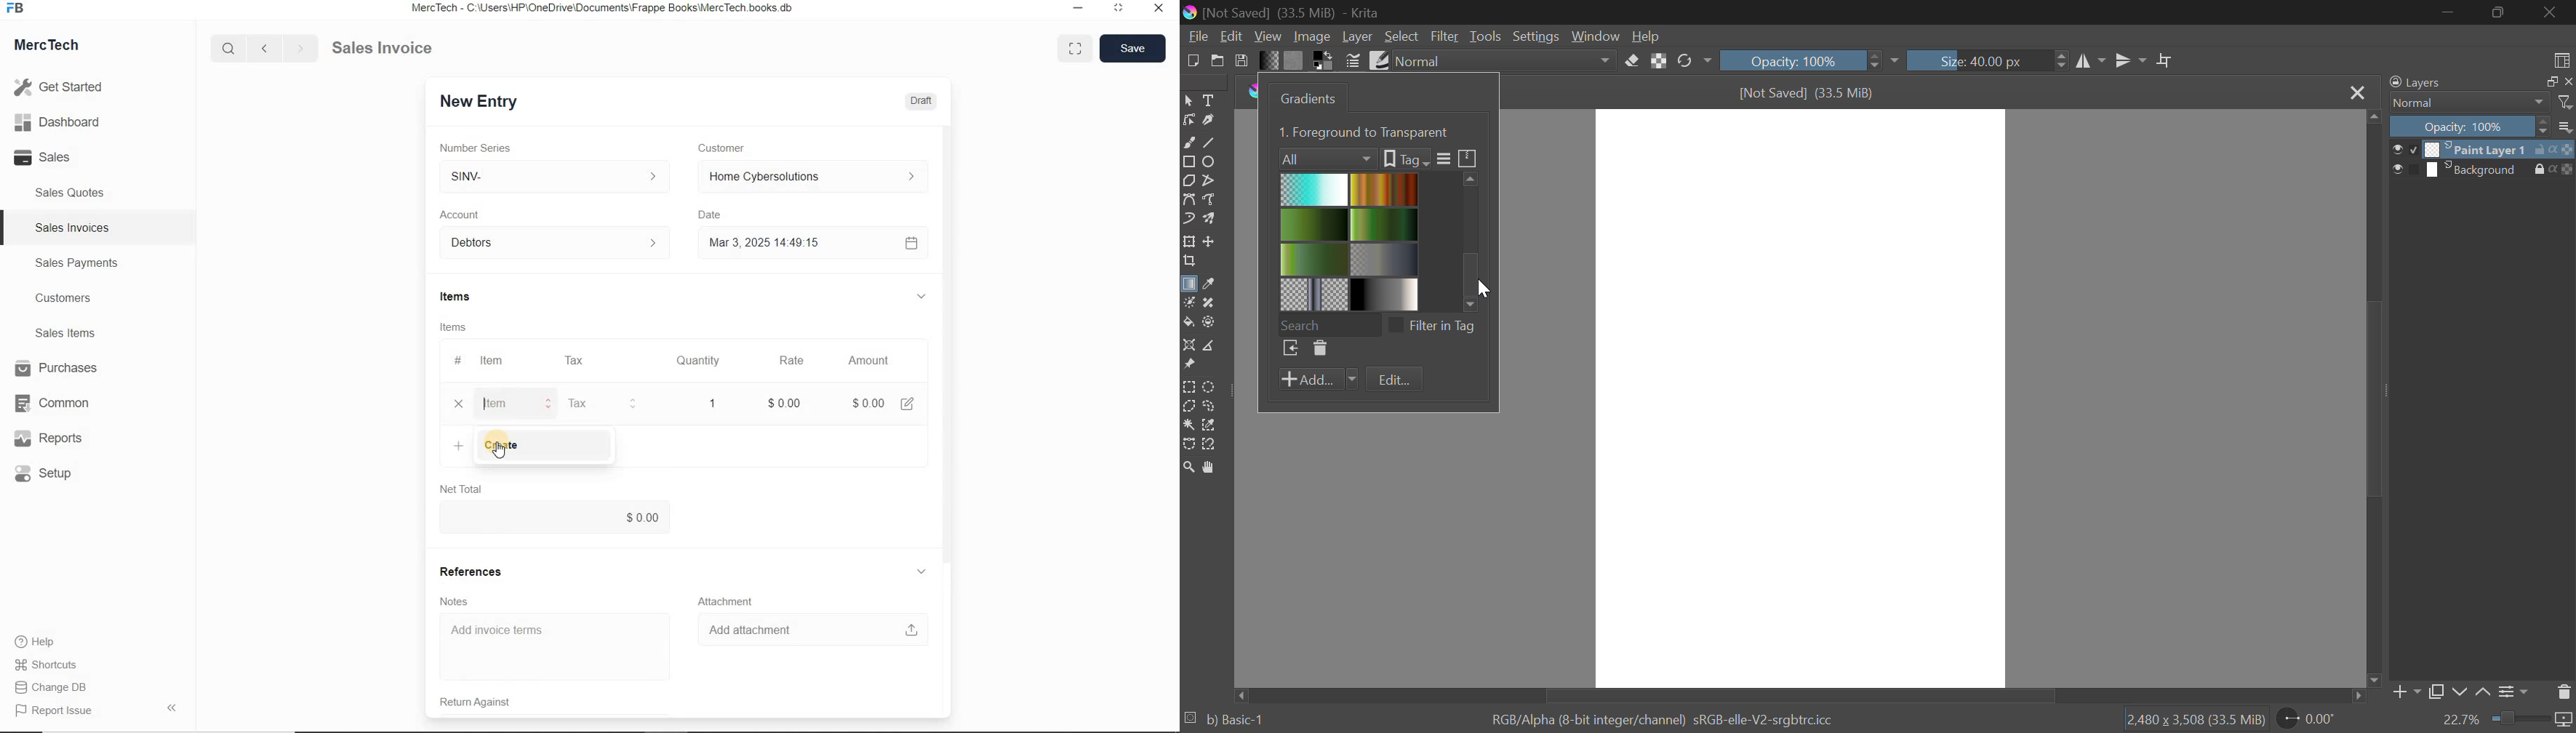  I want to click on Account, so click(463, 215).